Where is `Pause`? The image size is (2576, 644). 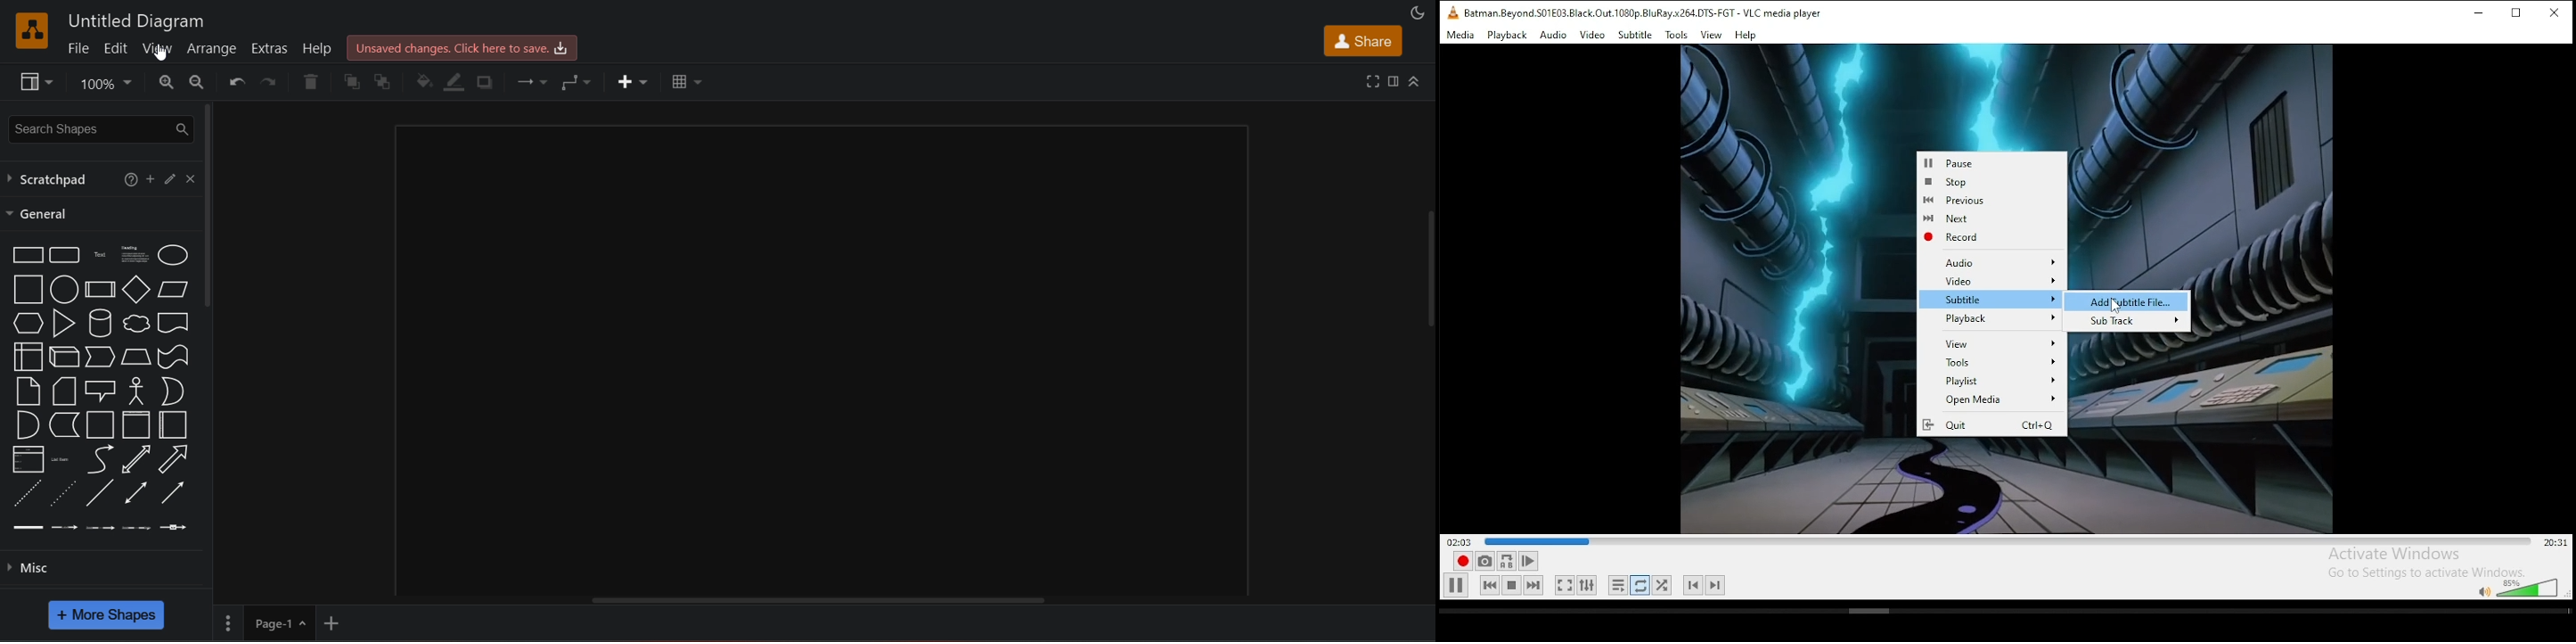
Pause is located at coordinates (1989, 160).